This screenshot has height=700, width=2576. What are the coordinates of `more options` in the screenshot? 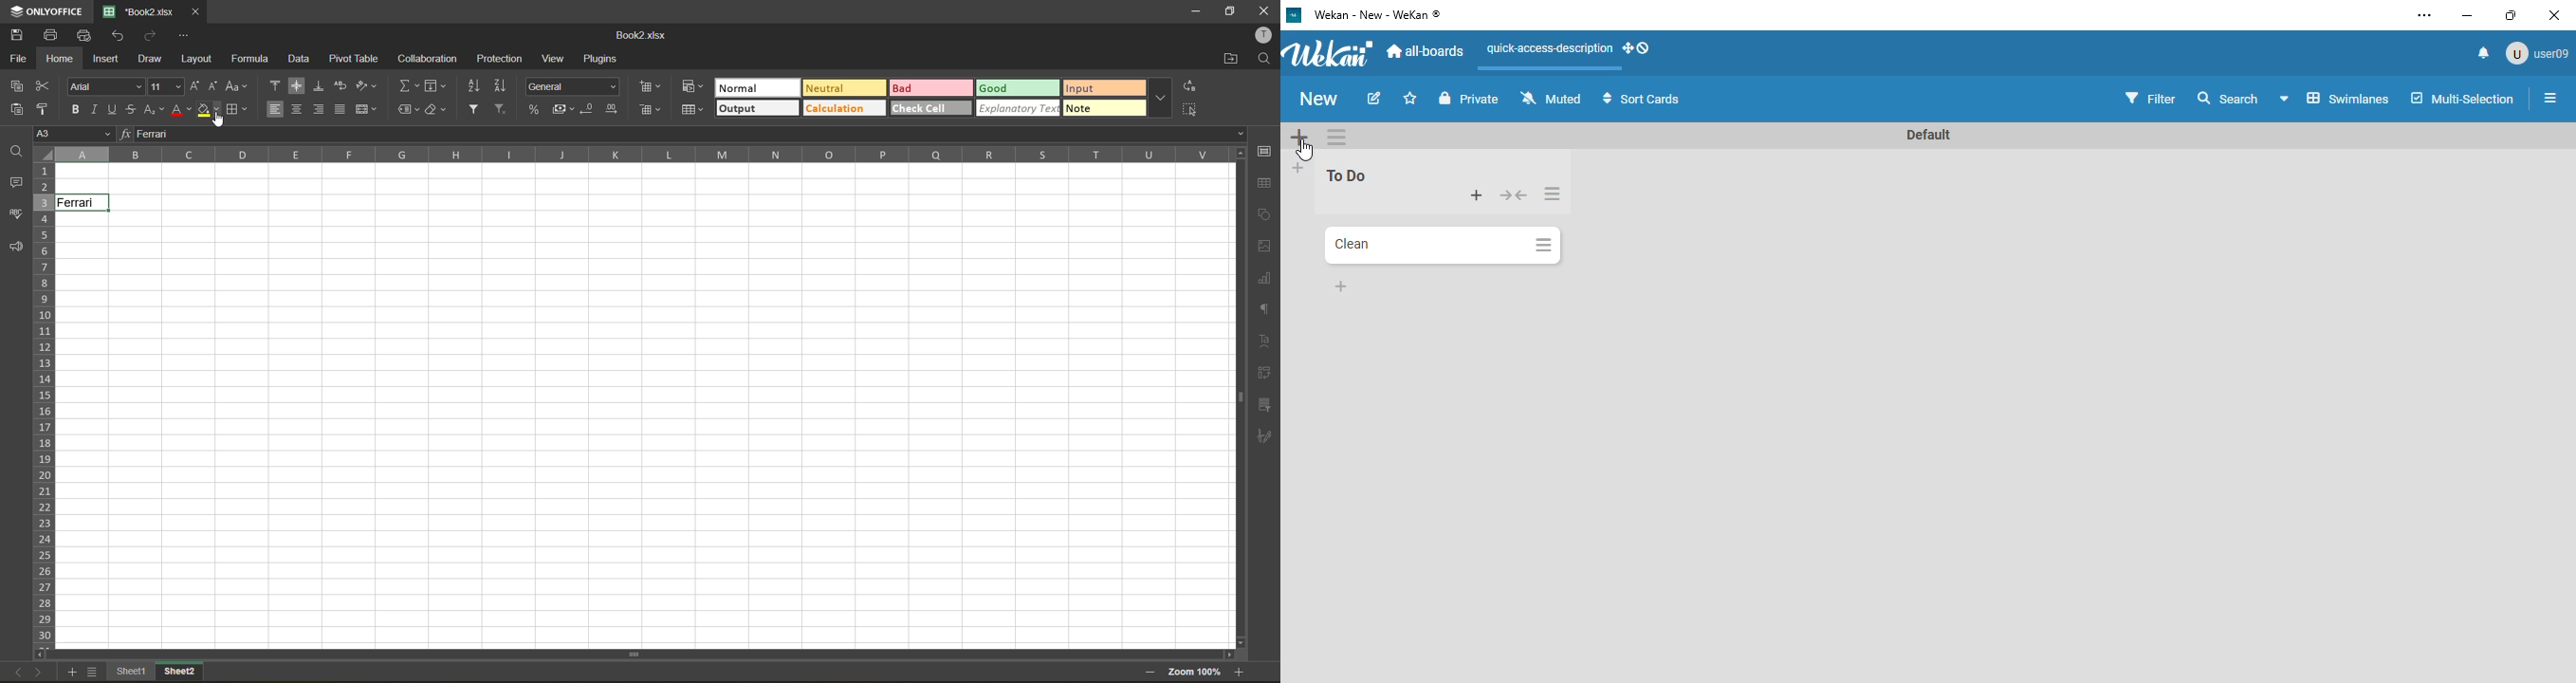 It's located at (1160, 97).